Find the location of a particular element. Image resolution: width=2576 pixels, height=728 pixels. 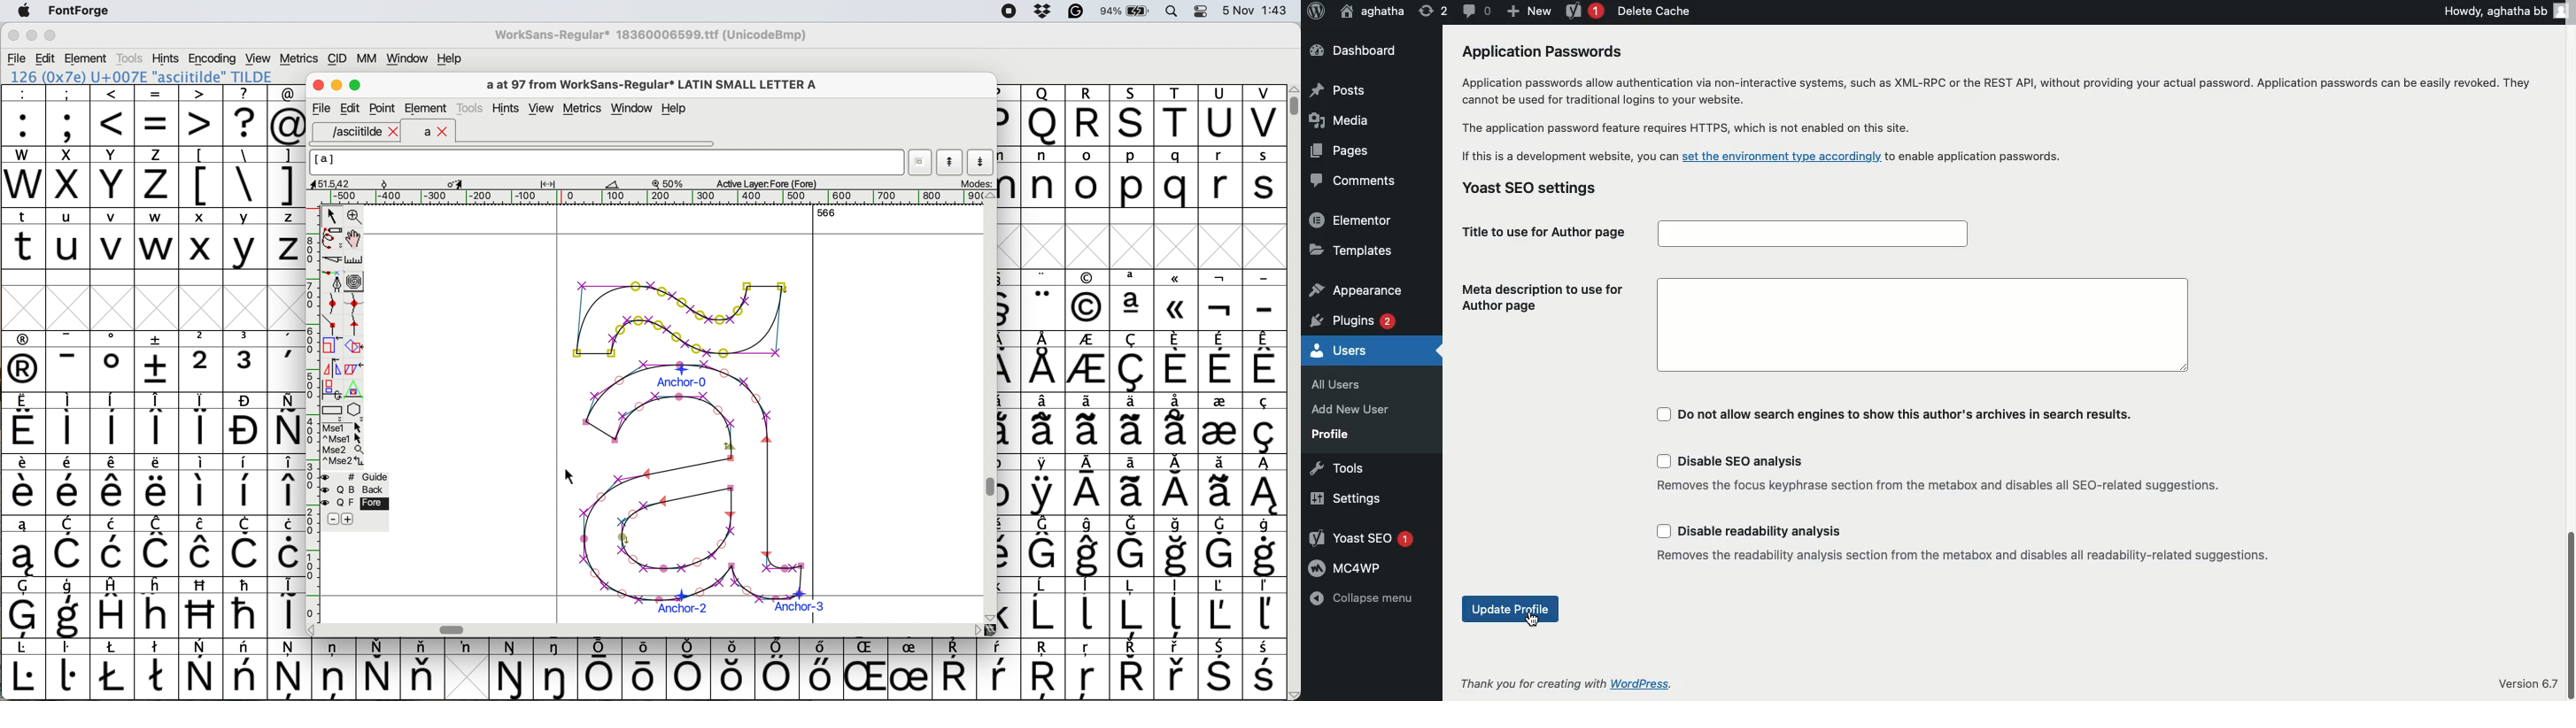

symbol is located at coordinates (201, 483).